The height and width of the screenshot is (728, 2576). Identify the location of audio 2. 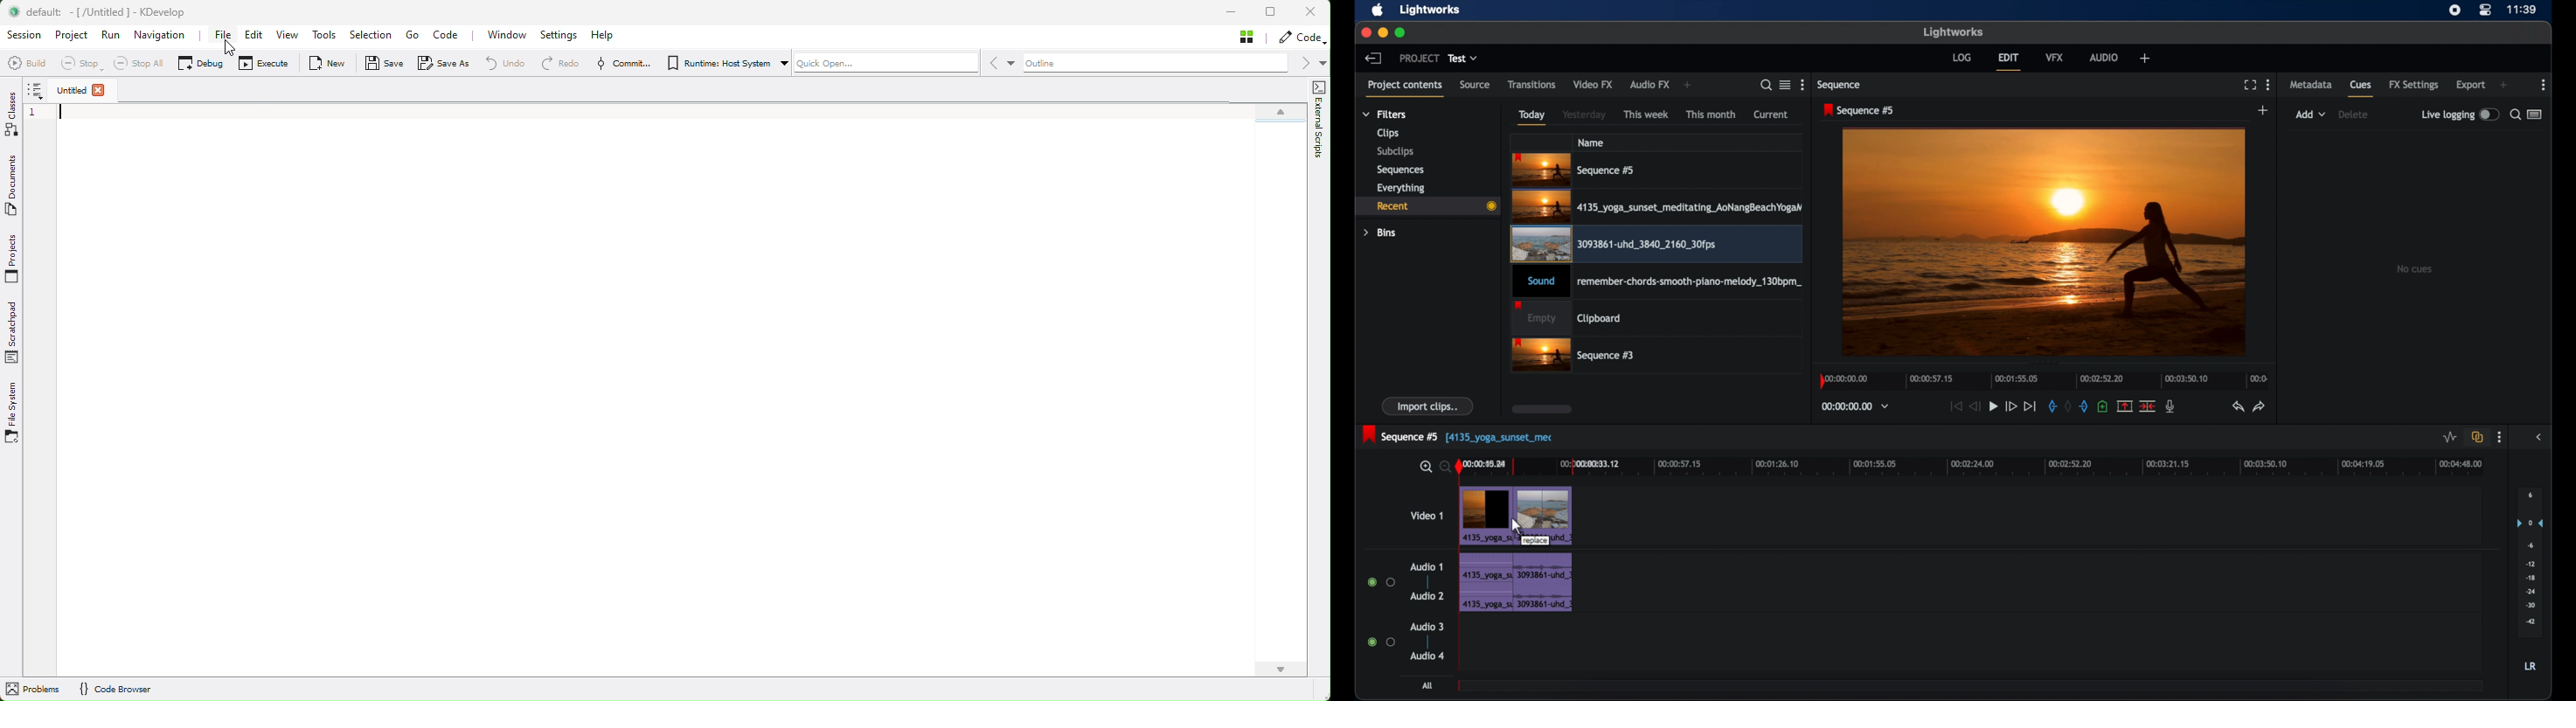
(1428, 596).